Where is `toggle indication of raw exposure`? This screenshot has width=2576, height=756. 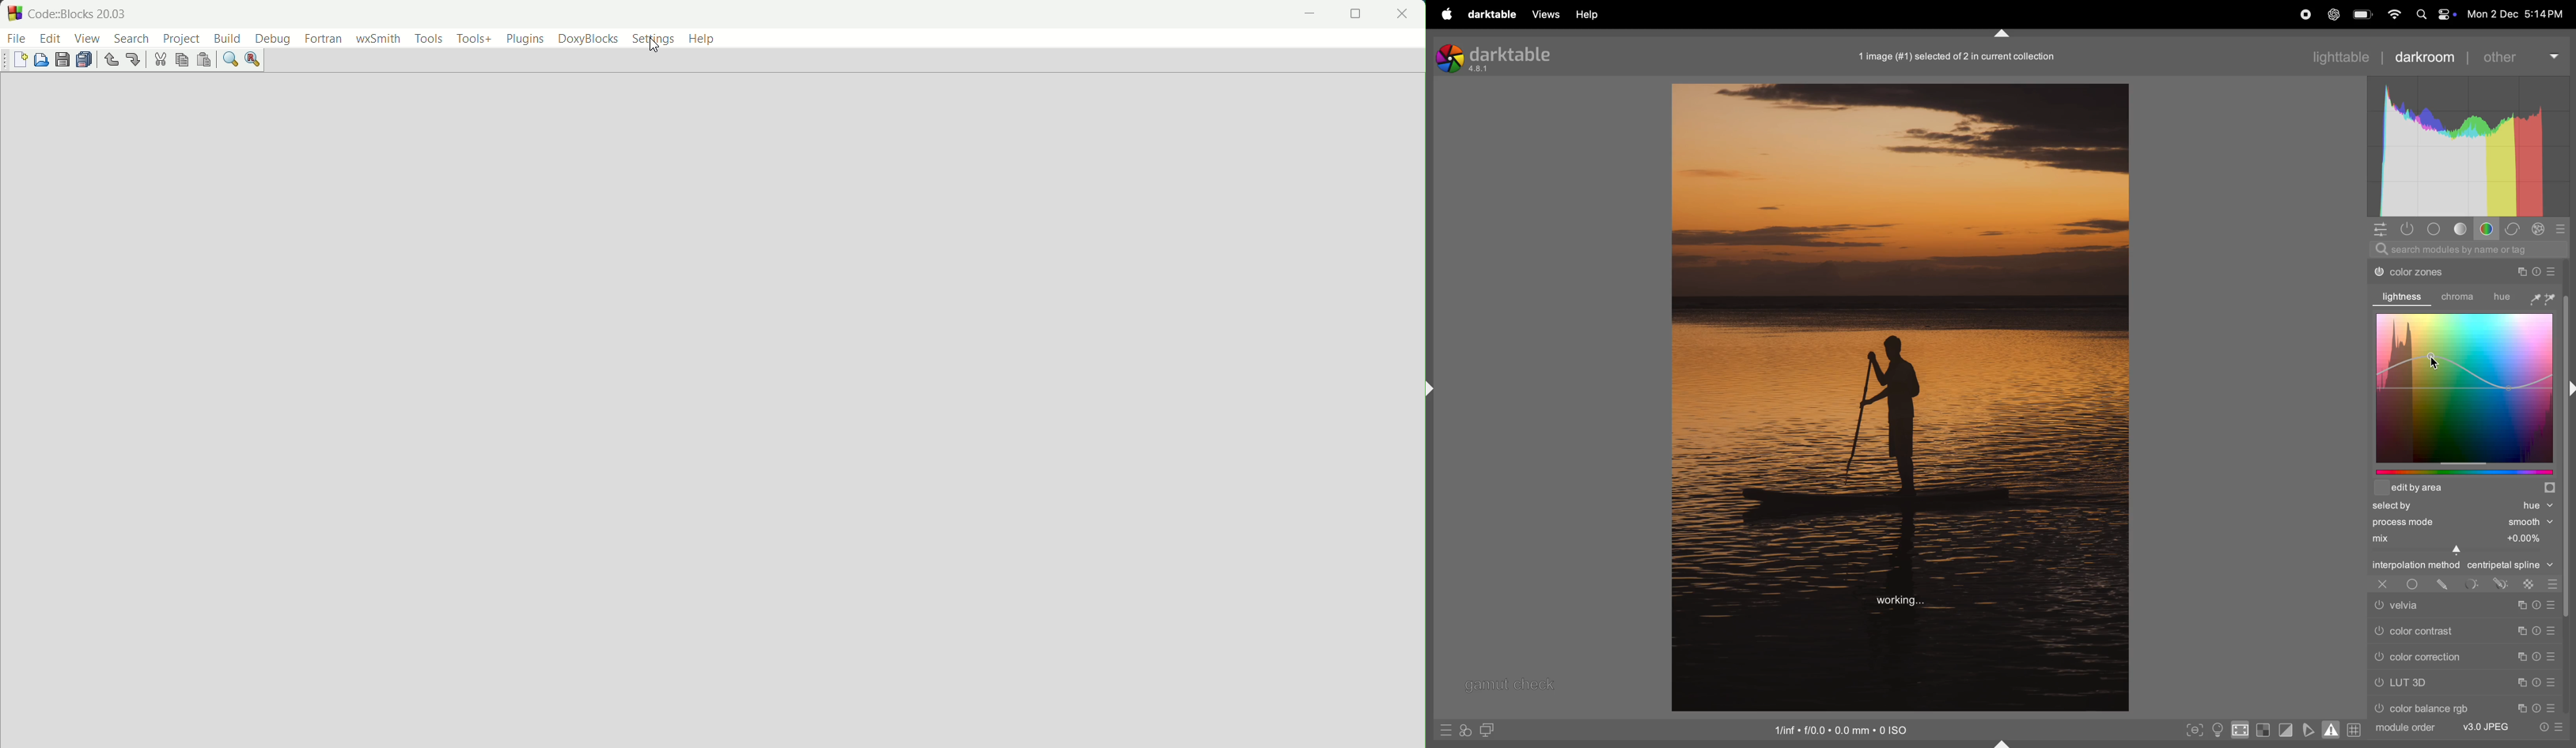 toggle indication of raw exposure is located at coordinates (2264, 730).